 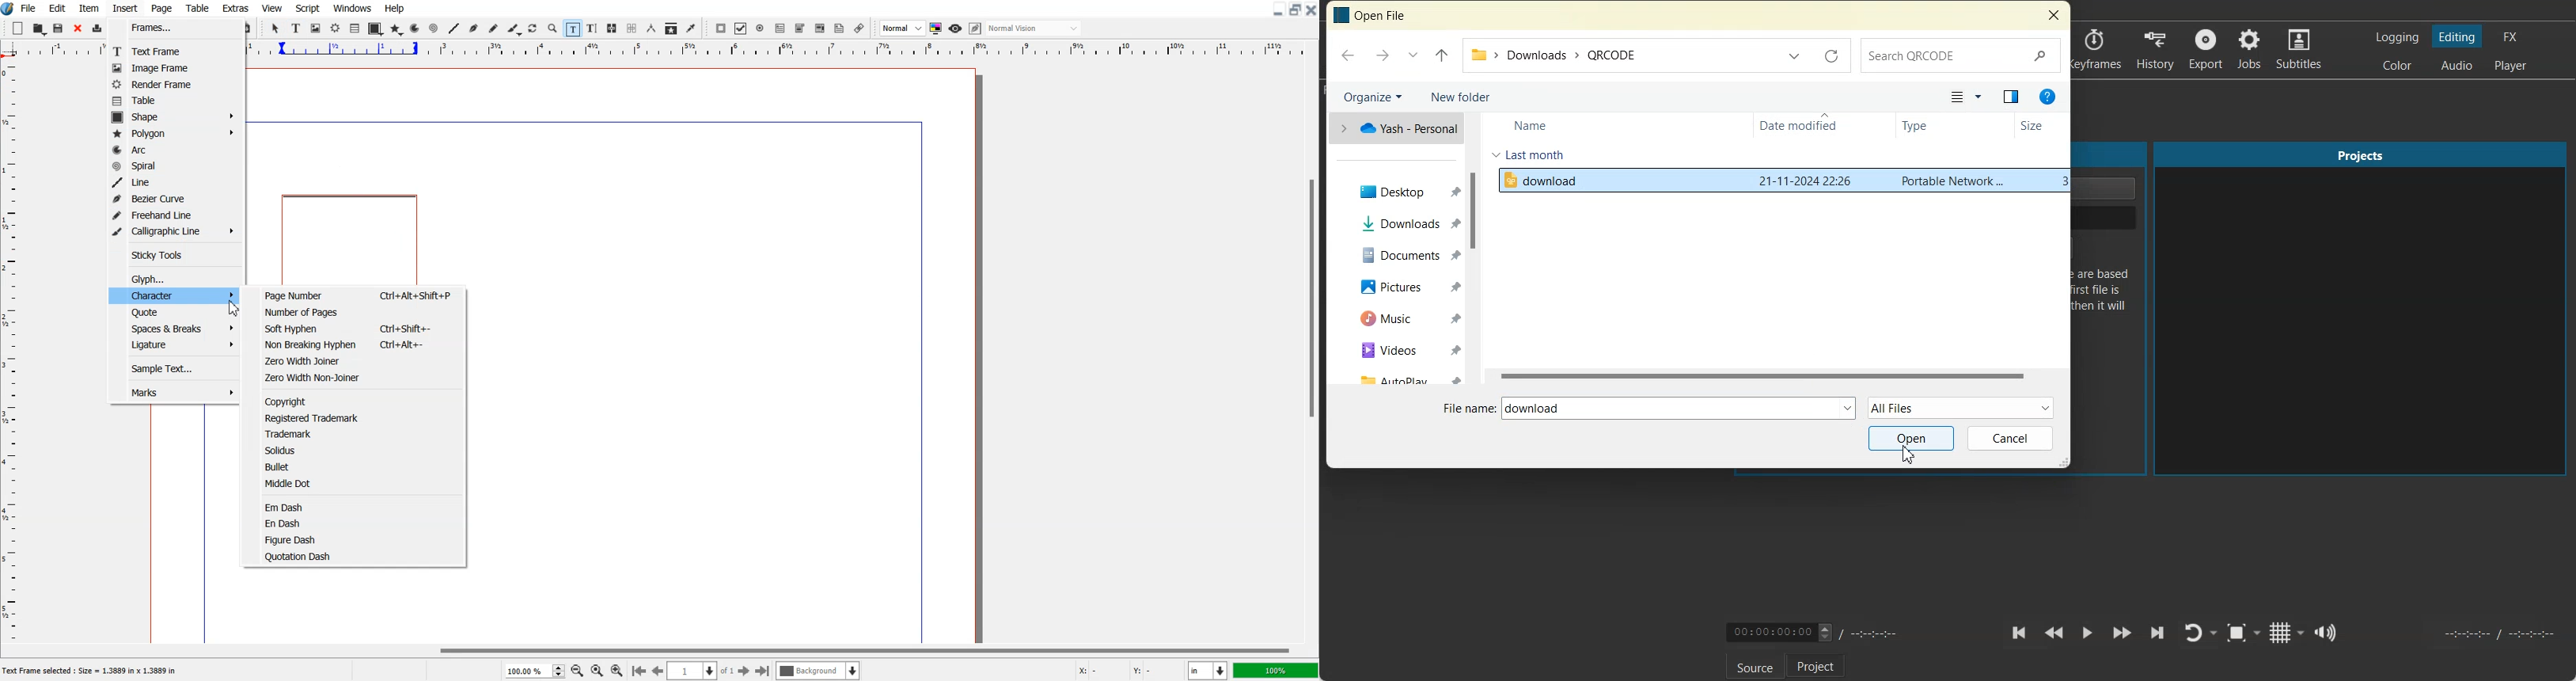 What do you see at coordinates (2244, 633) in the screenshot?
I see `Toggle zoom` at bounding box center [2244, 633].